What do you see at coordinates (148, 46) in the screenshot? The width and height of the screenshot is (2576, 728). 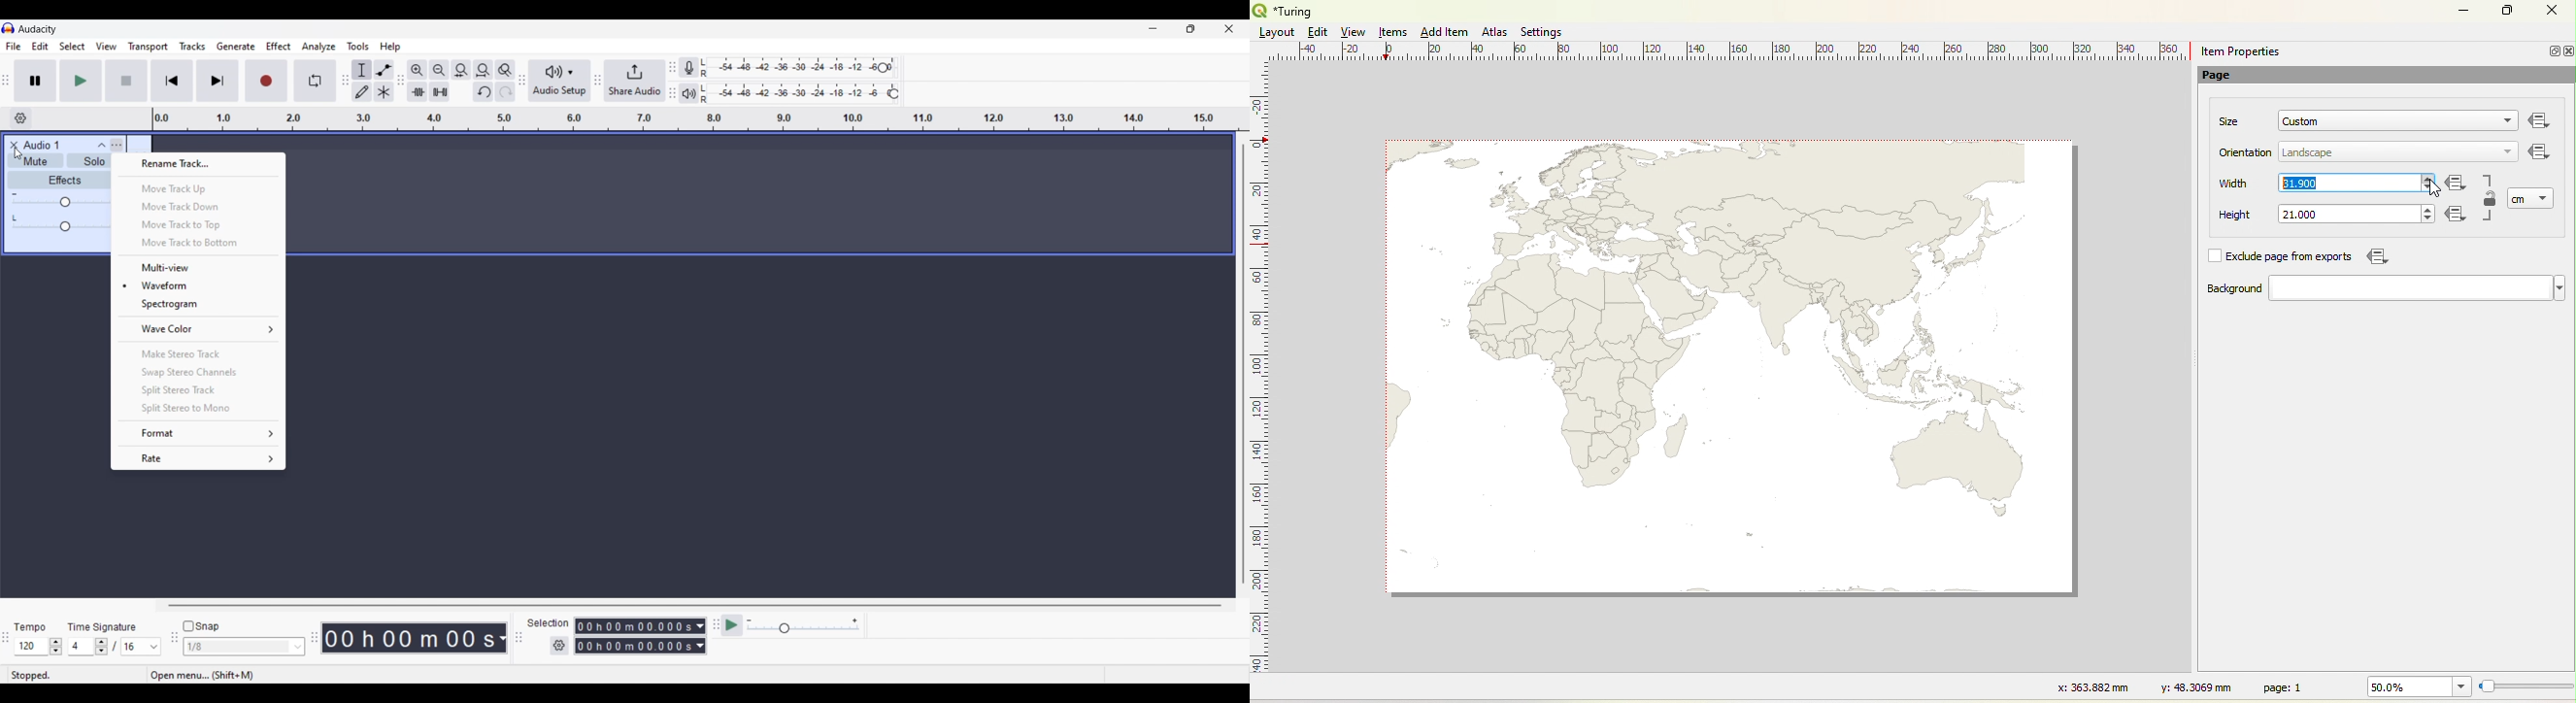 I see `Transport menu` at bounding box center [148, 46].